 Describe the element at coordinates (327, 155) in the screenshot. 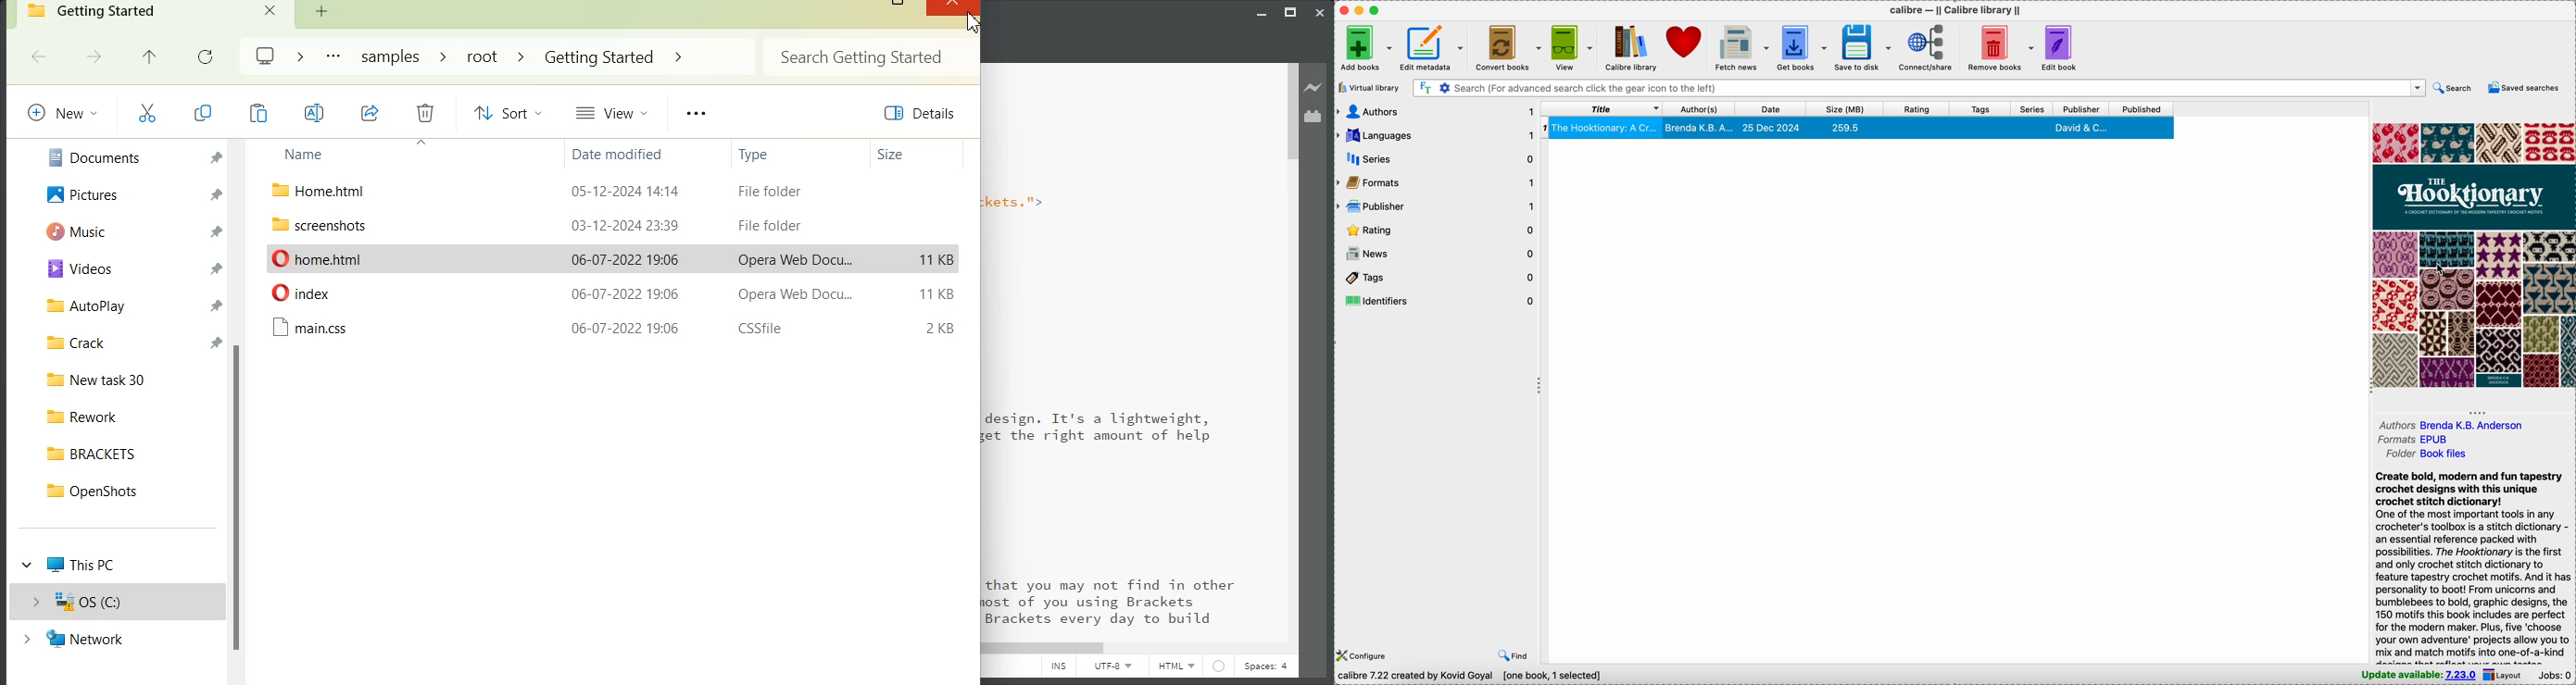

I see `Name` at that location.